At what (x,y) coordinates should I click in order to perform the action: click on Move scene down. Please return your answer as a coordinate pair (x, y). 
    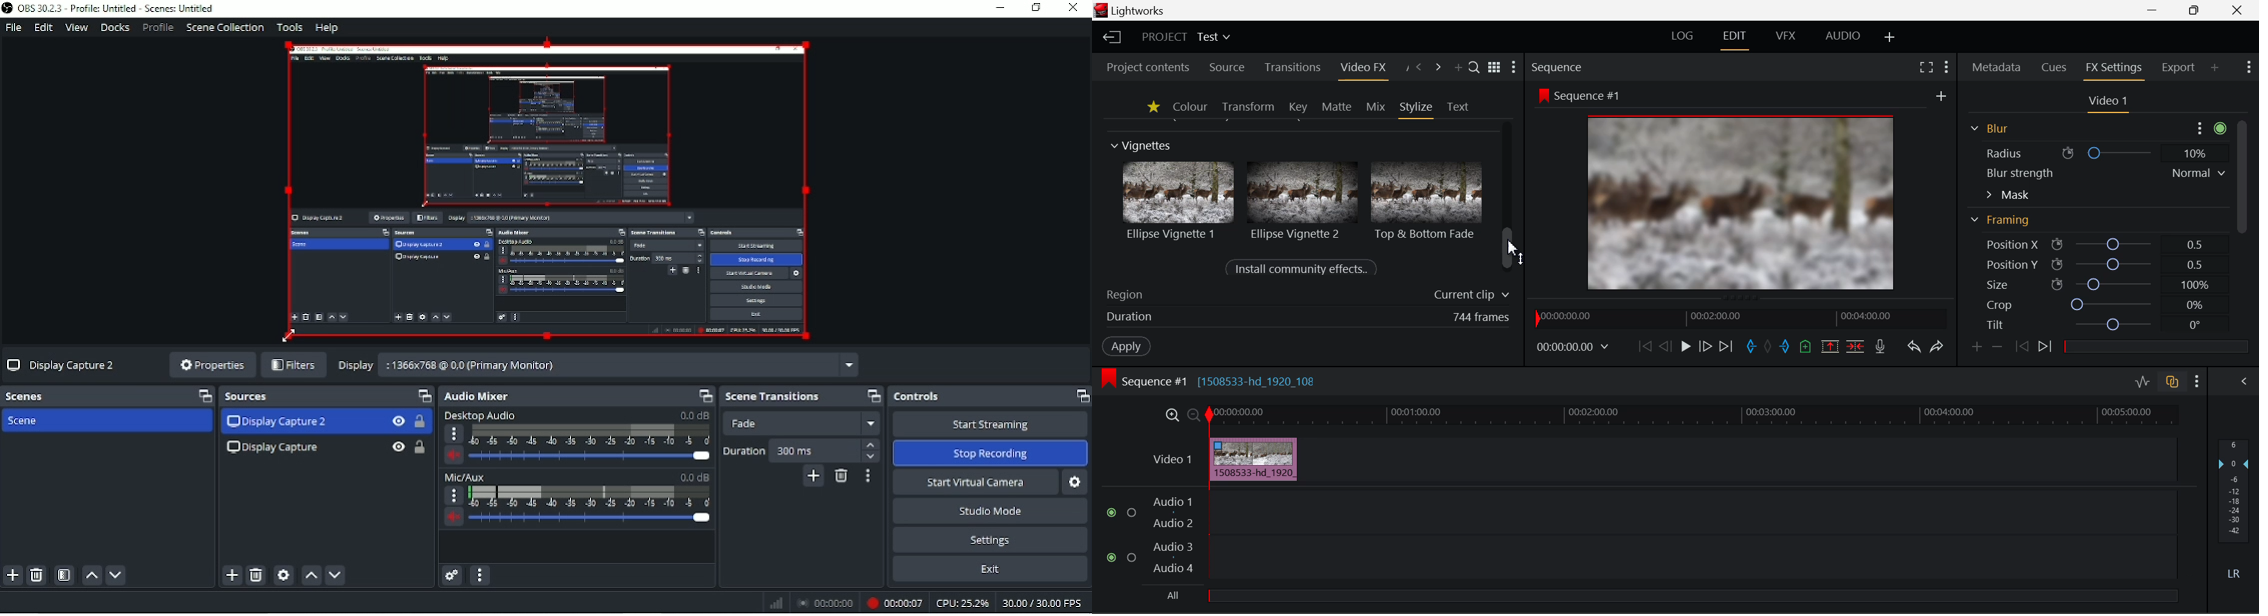
    Looking at the image, I should click on (115, 575).